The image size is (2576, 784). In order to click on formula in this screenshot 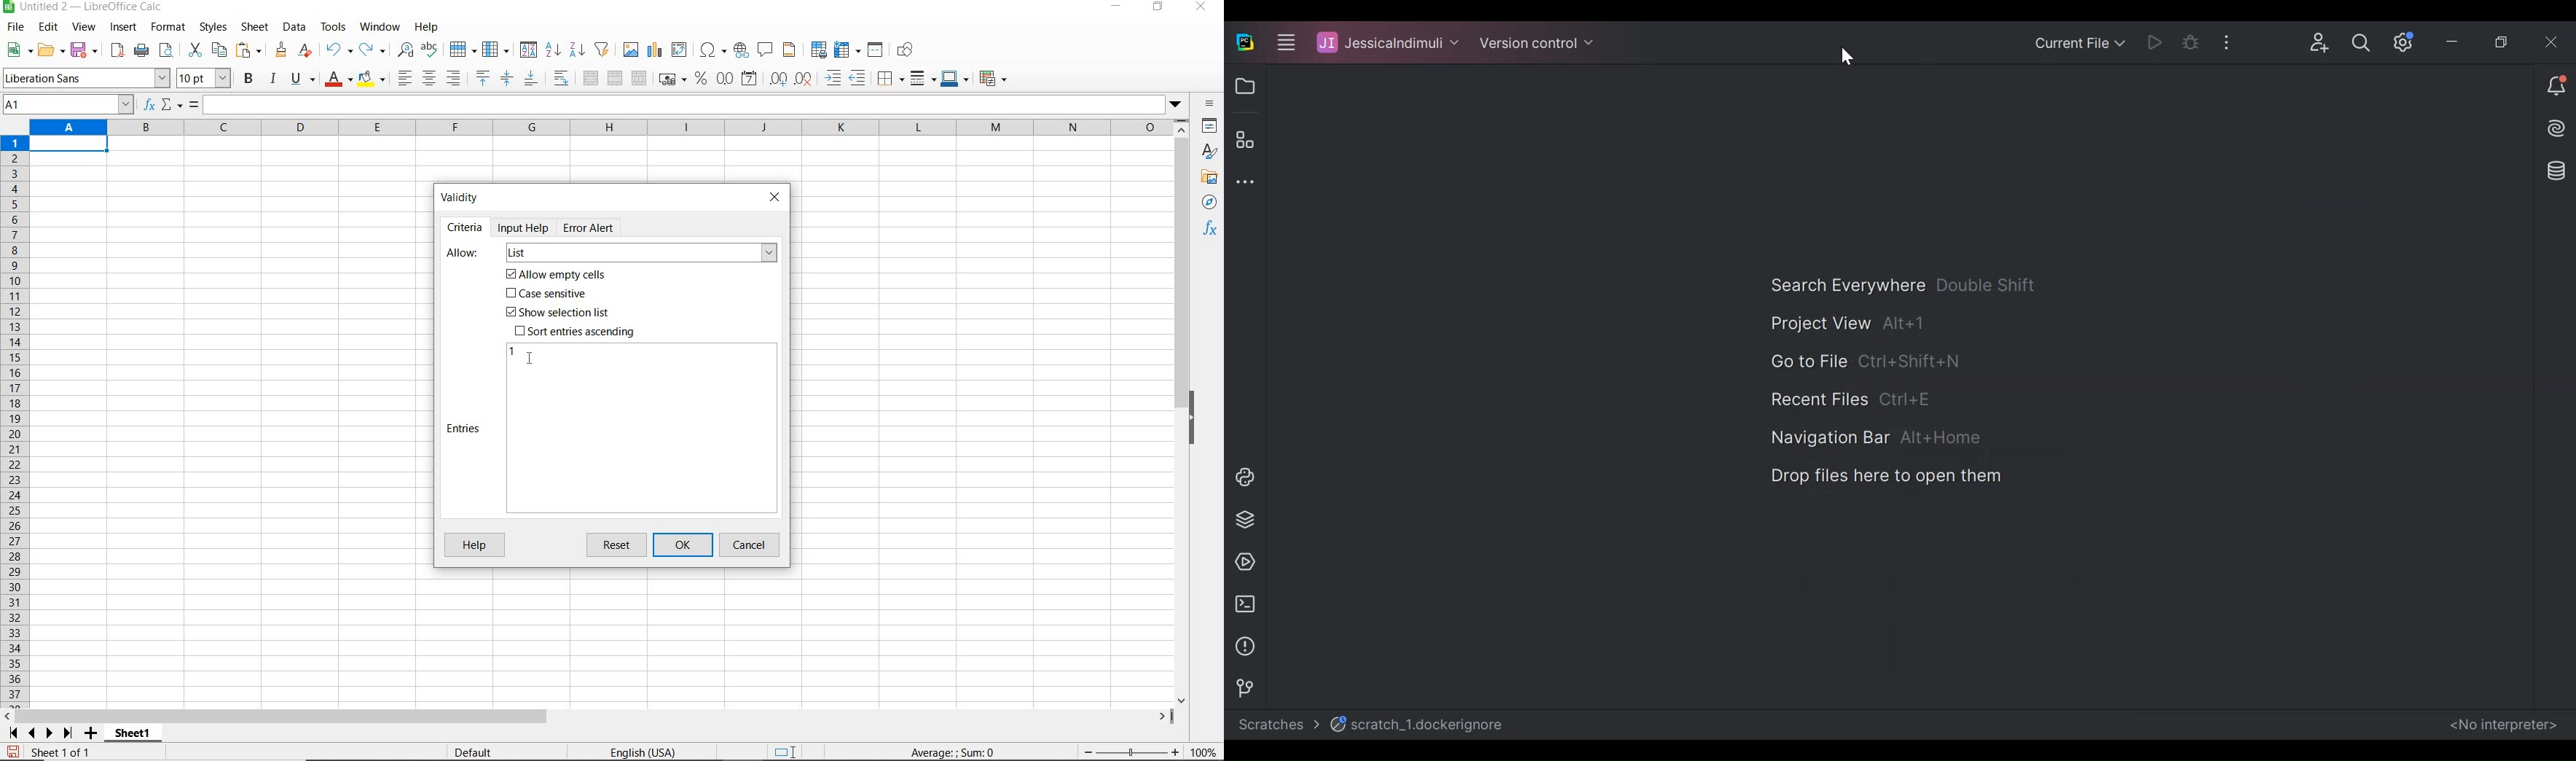, I will do `click(954, 752)`.